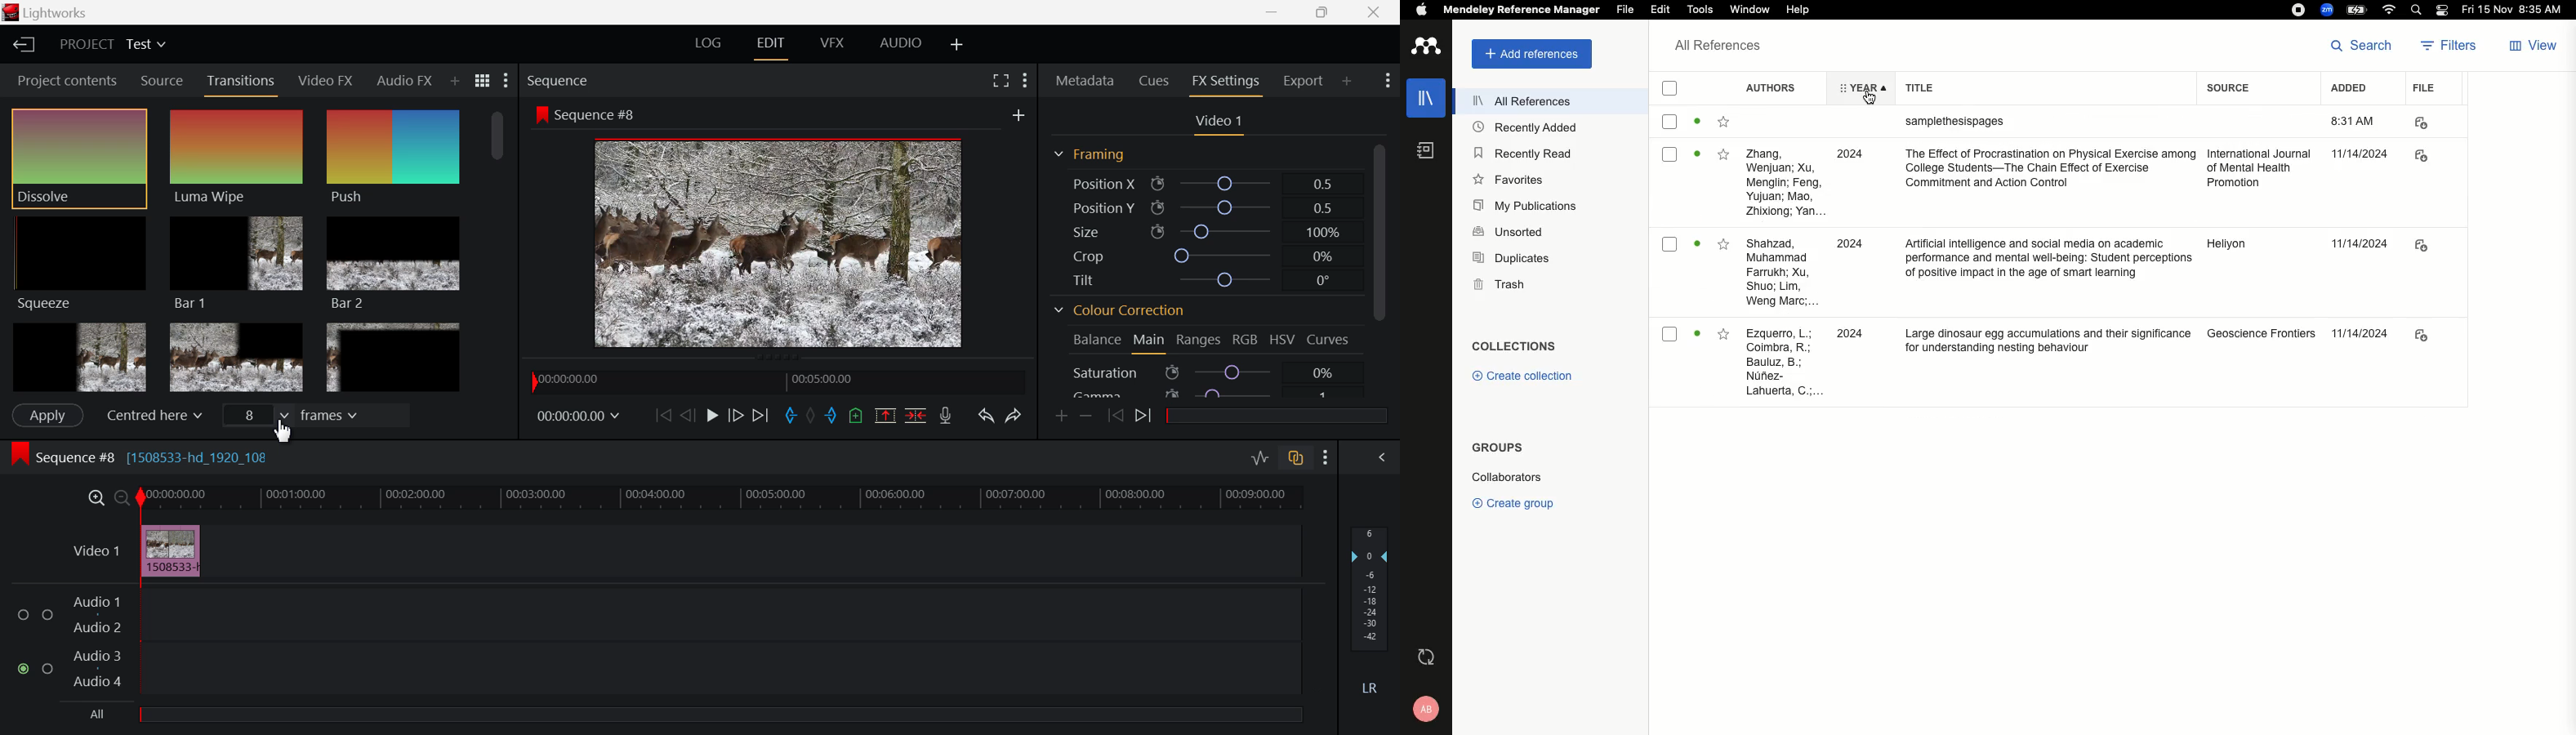 The image size is (2576, 756). What do you see at coordinates (1697, 158) in the screenshot?
I see `view status` at bounding box center [1697, 158].